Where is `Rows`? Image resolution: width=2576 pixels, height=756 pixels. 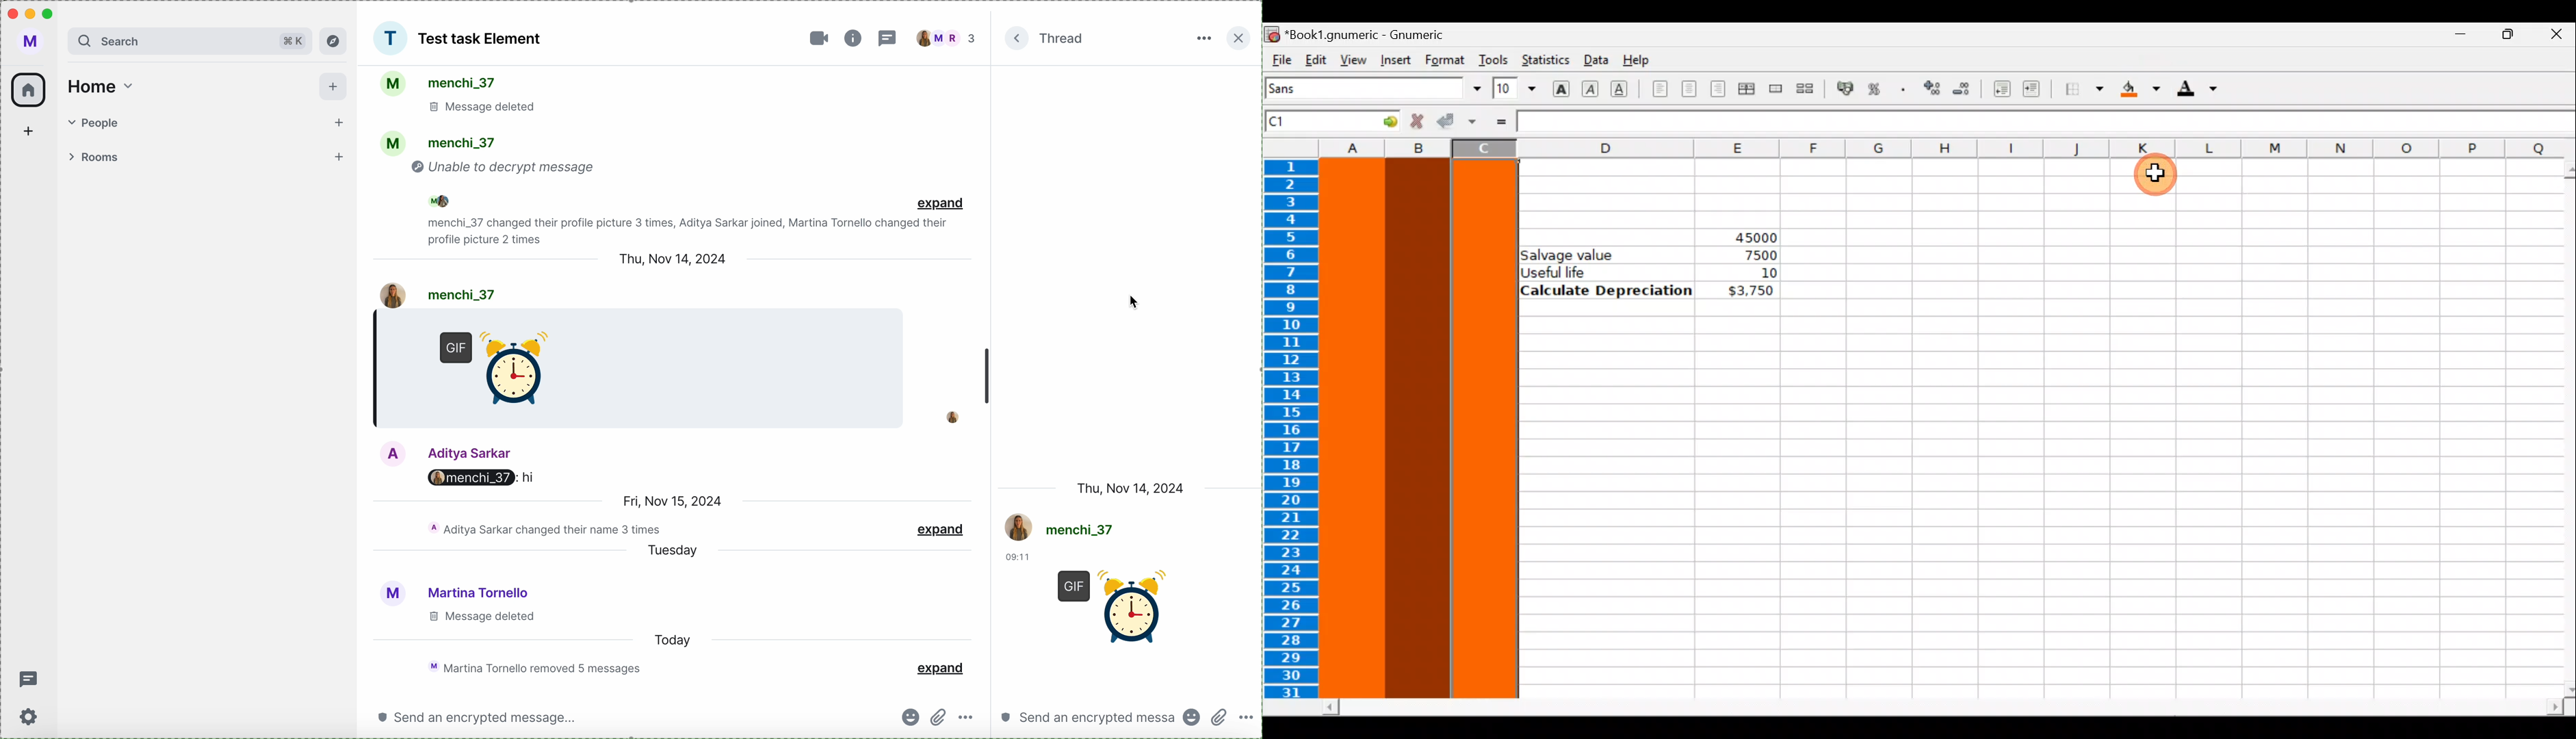
Rows is located at coordinates (1294, 430).